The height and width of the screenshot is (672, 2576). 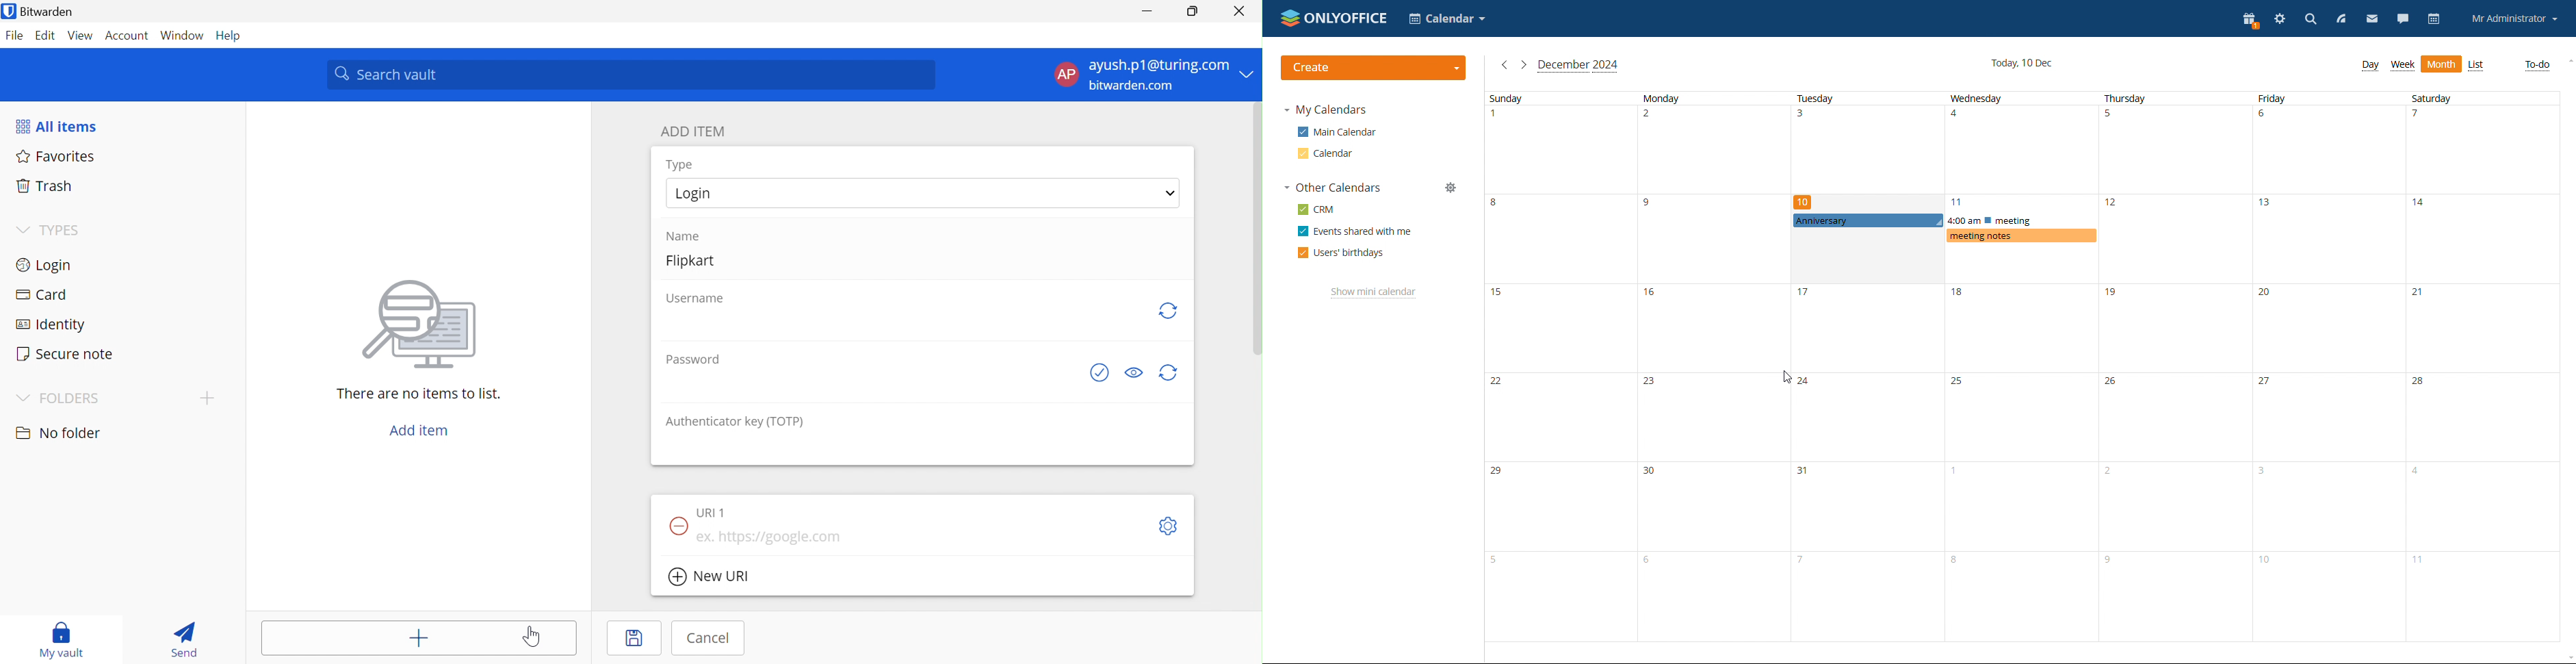 What do you see at coordinates (1167, 526) in the screenshot?
I see `Toggleoptions` at bounding box center [1167, 526].